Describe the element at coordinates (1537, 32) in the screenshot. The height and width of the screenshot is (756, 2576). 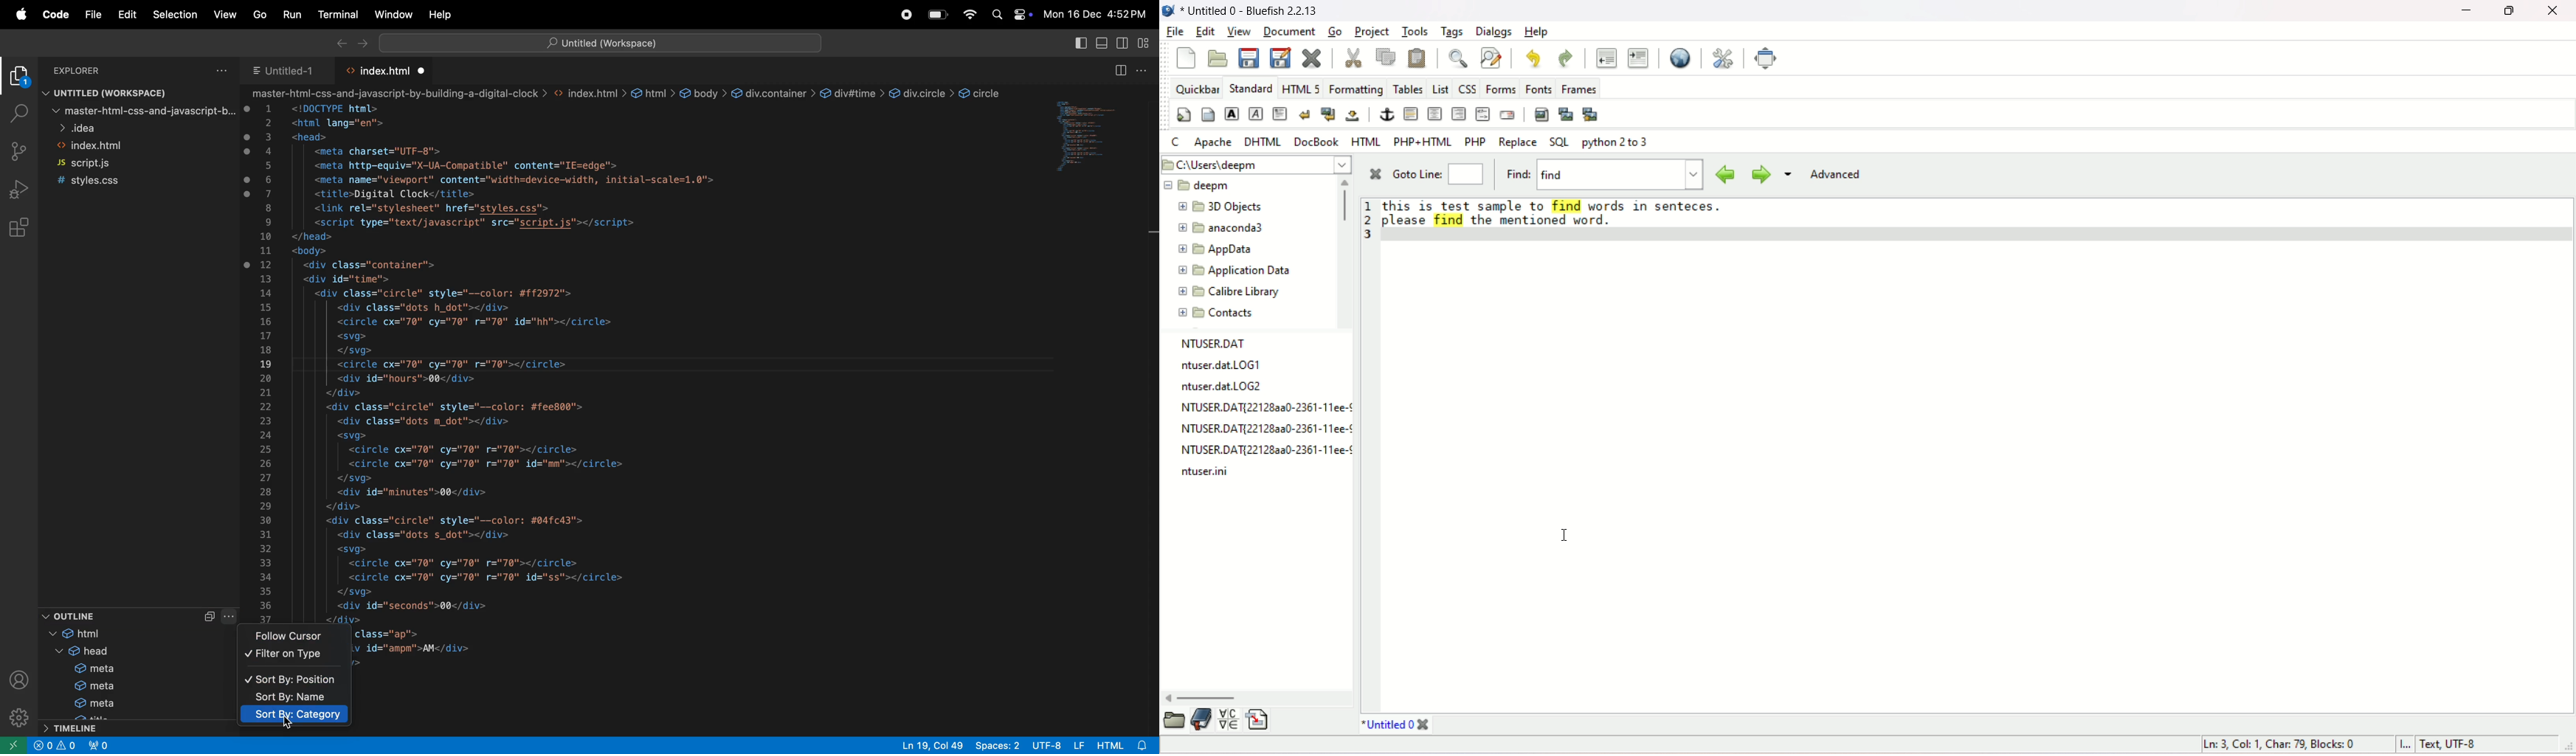
I see `help` at that location.